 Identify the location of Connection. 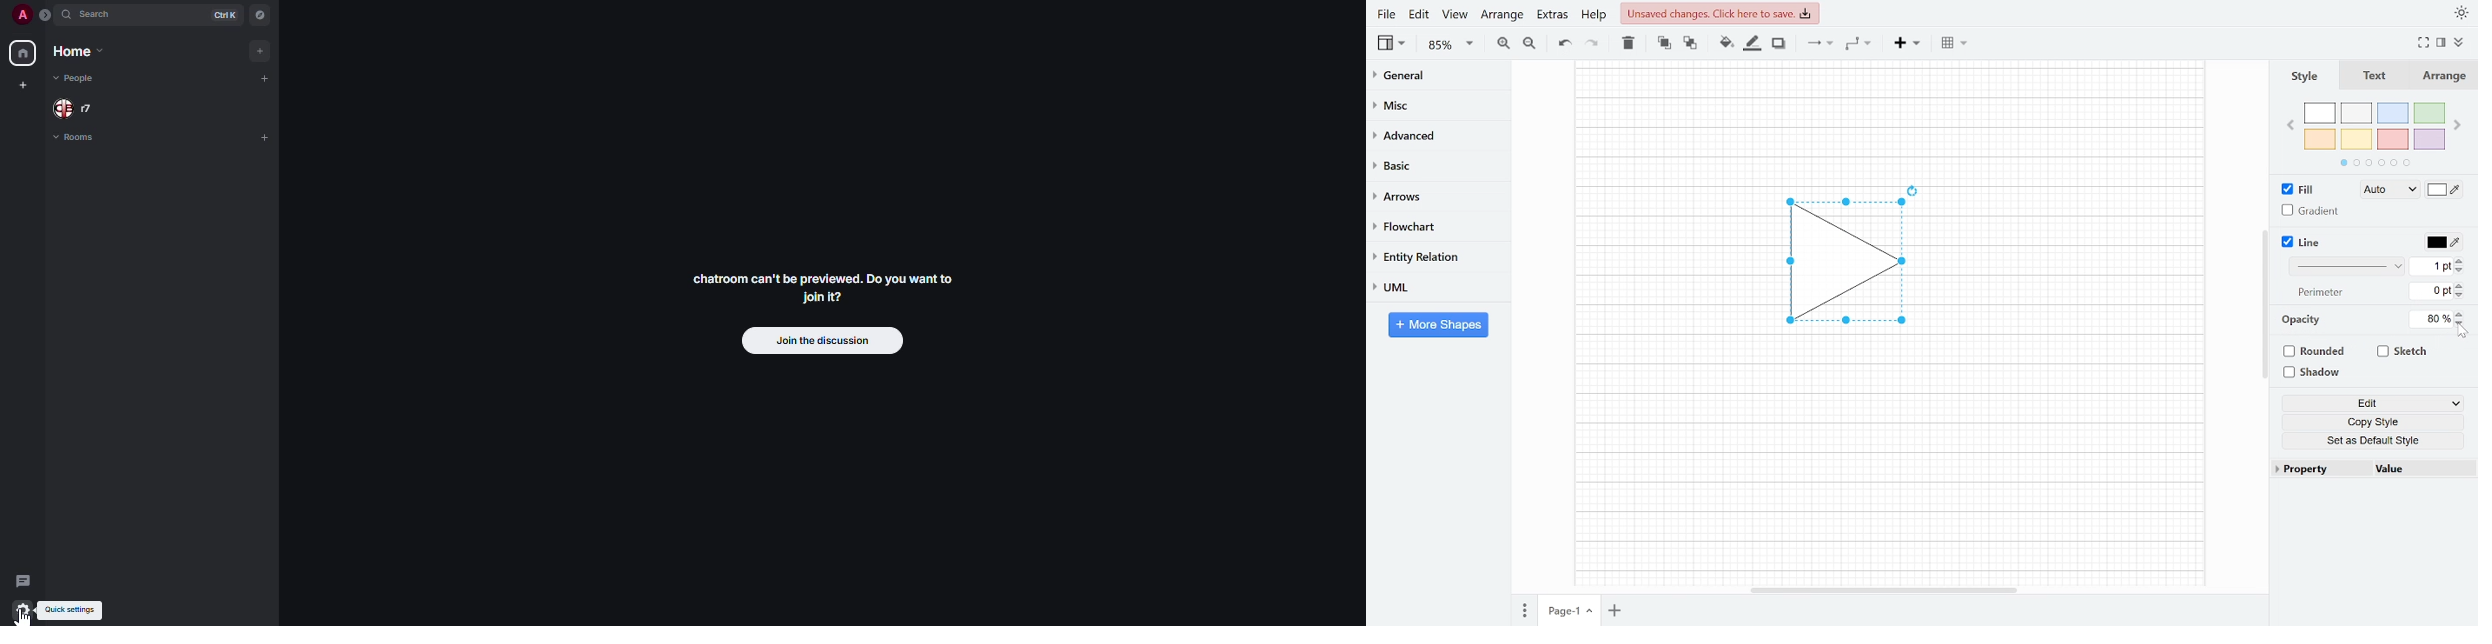
(1820, 43).